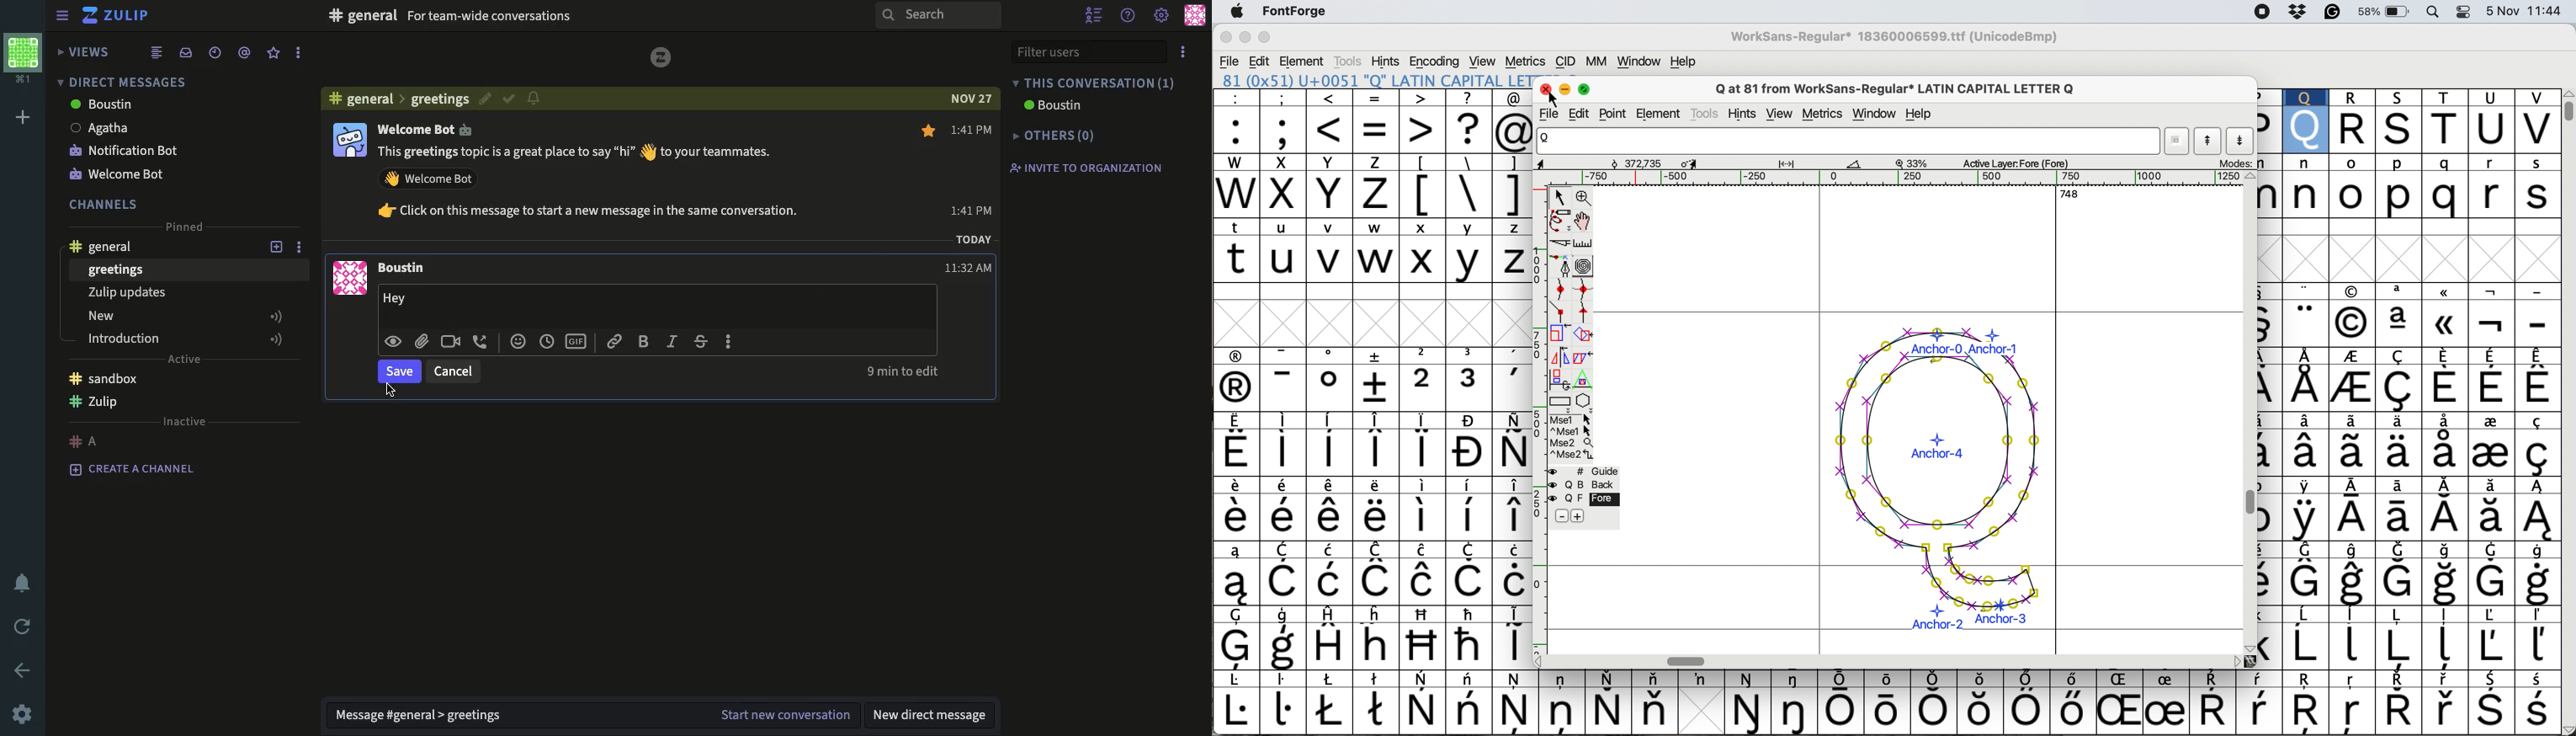 The height and width of the screenshot is (756, 2576). Describe the element at coordinates (1559, 358) in the screenshot. I see `flip the selection` at that location.